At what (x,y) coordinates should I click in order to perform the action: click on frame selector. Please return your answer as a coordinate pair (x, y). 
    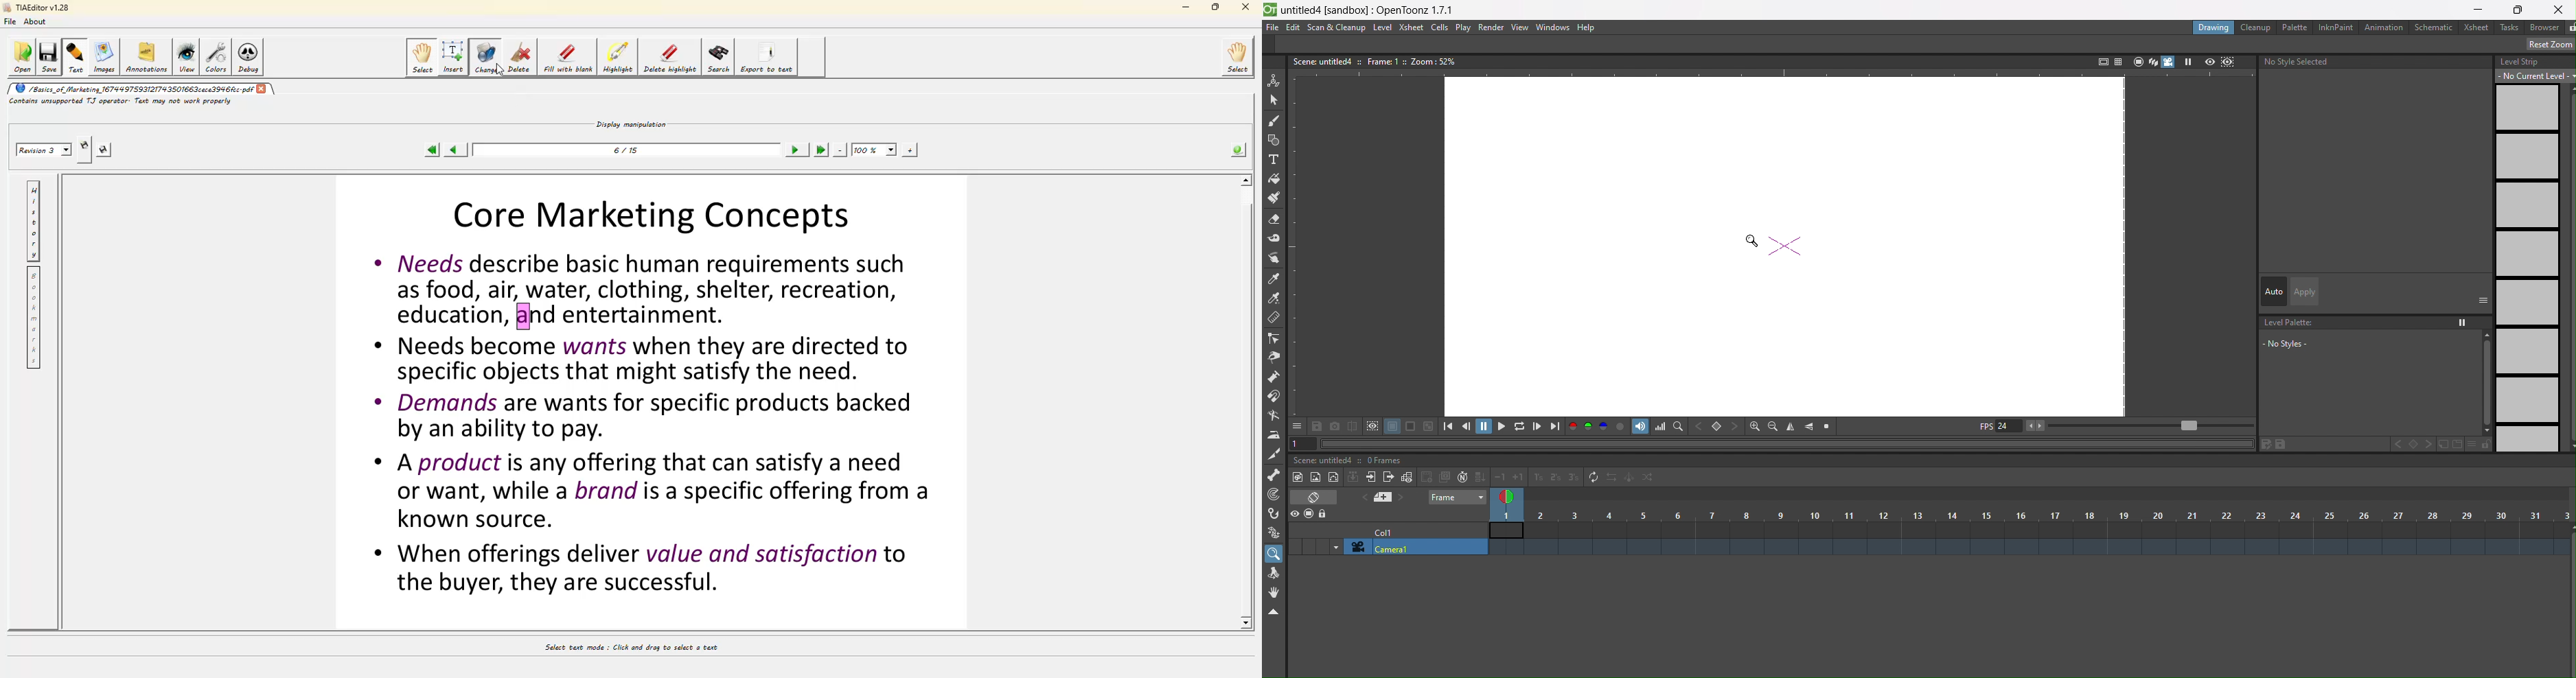
    Looking at the image, I should click on (1508, 497).